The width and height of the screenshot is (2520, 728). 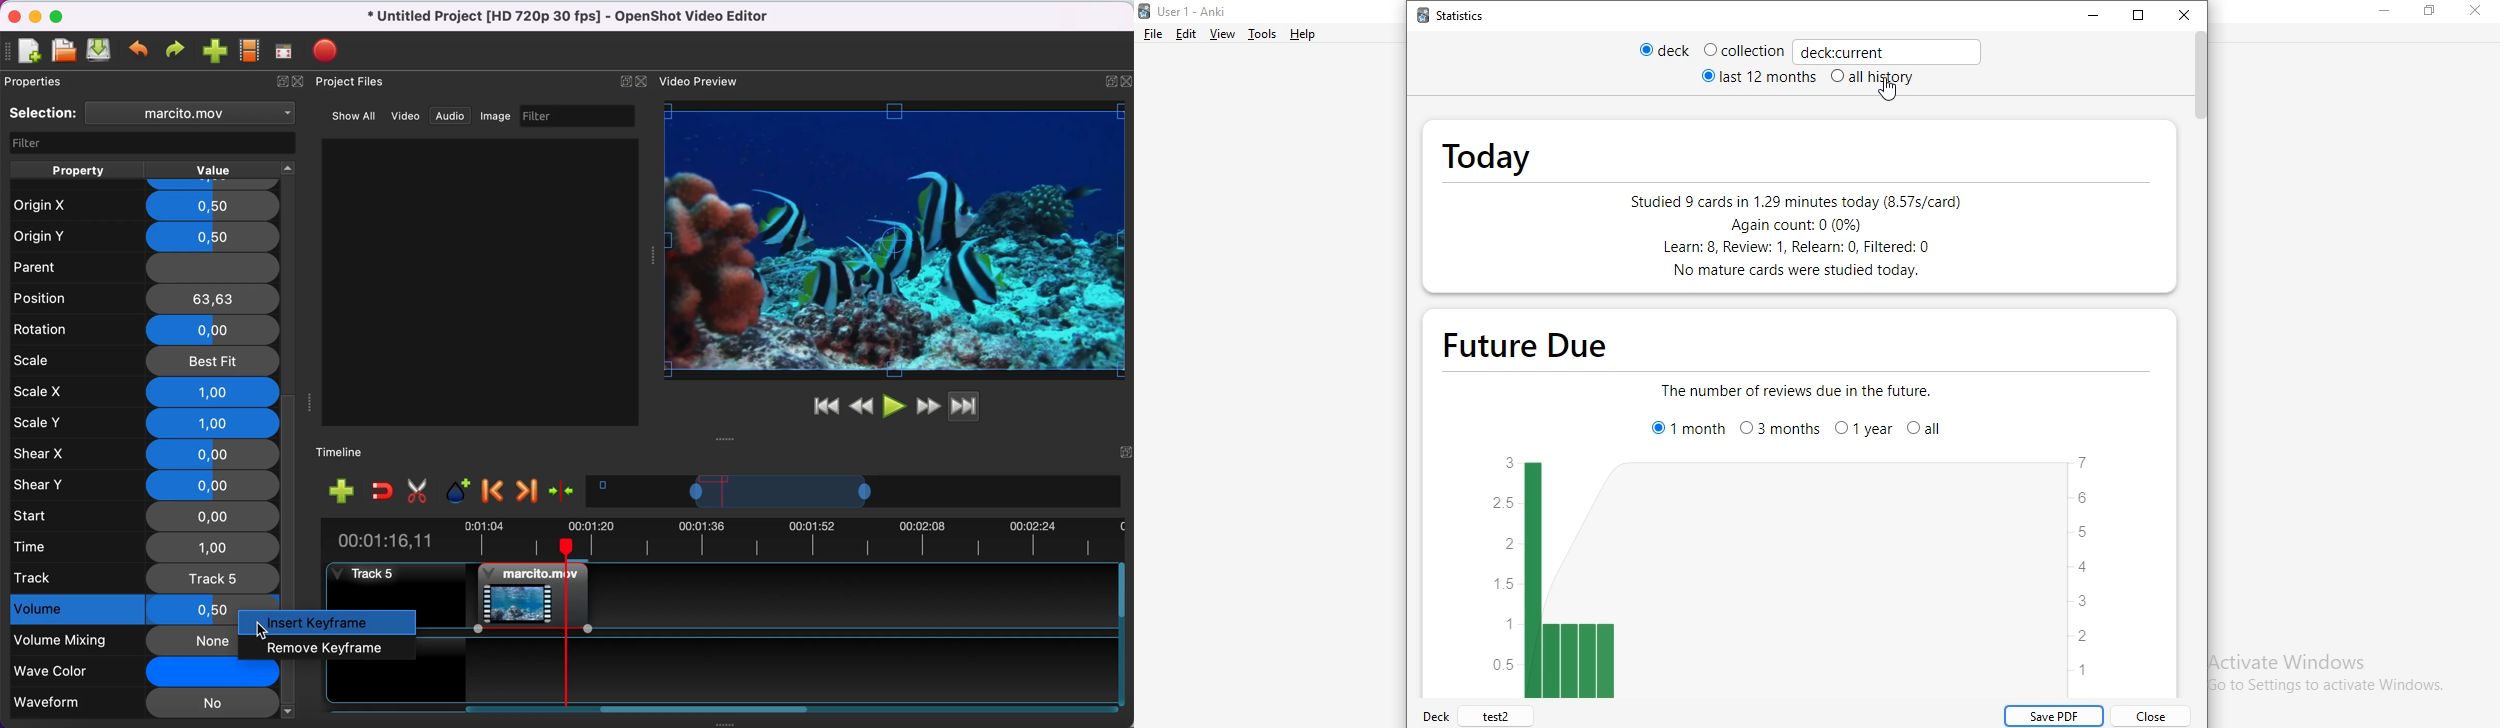 What do you see at coordinates (645, 80) in the screenshot?
I see `close` at bounding box center [645, 80].